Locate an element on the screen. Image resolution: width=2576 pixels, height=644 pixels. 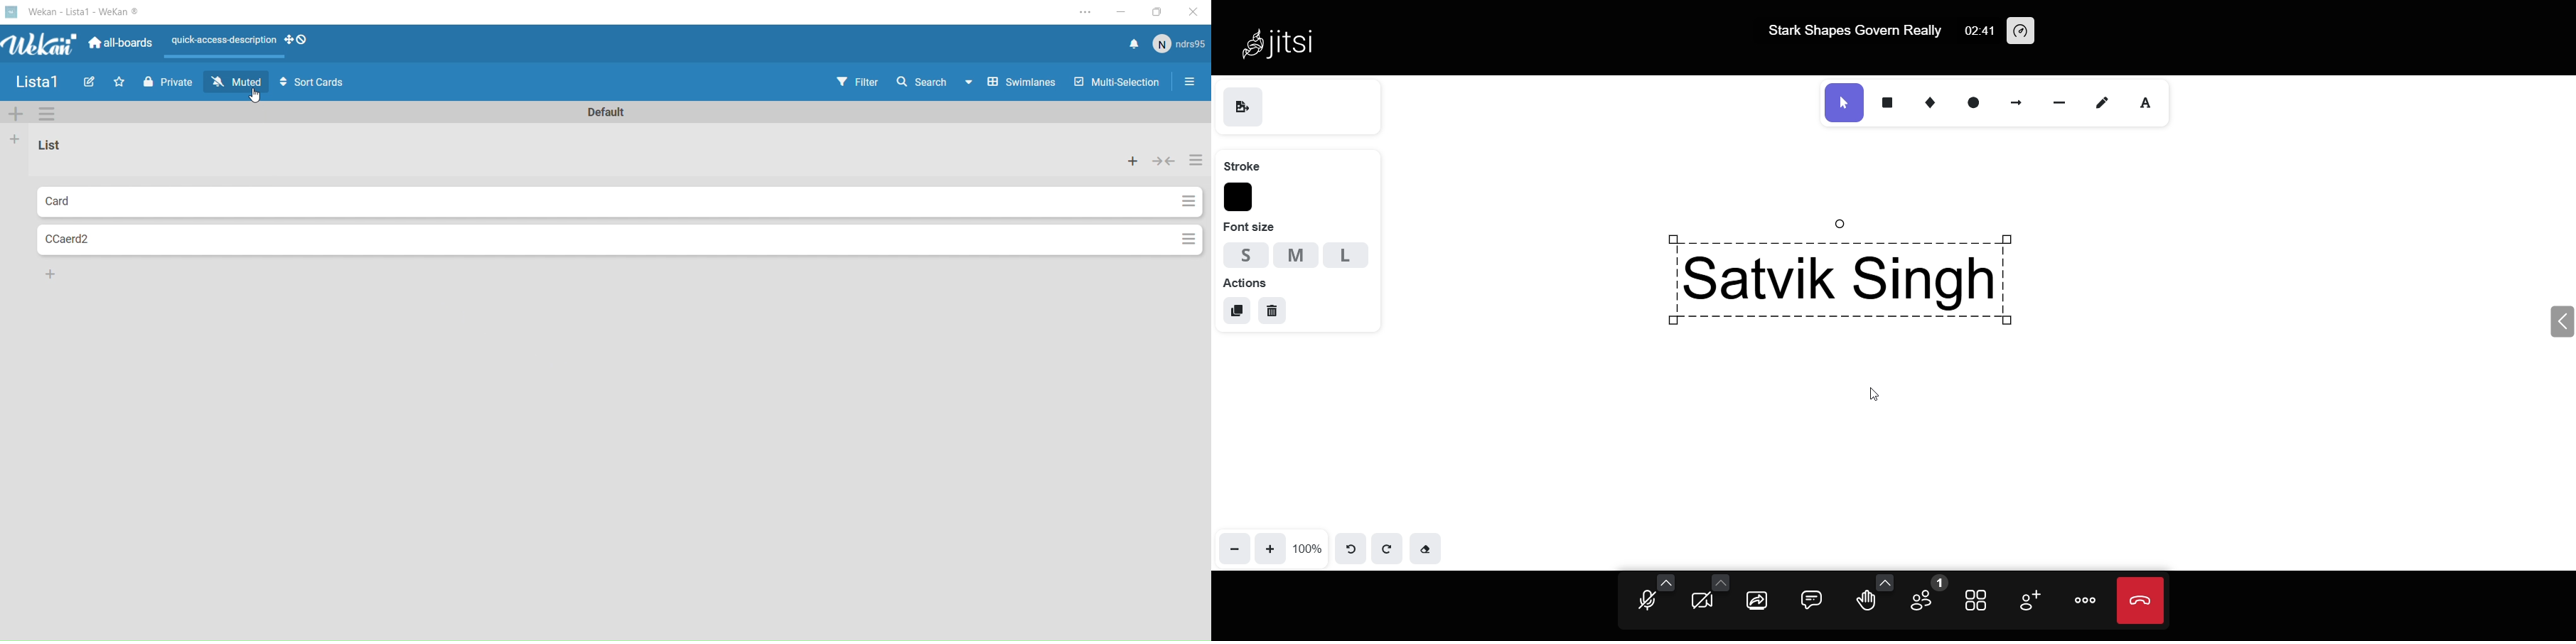
undo is located at coordinates (1352, 546).